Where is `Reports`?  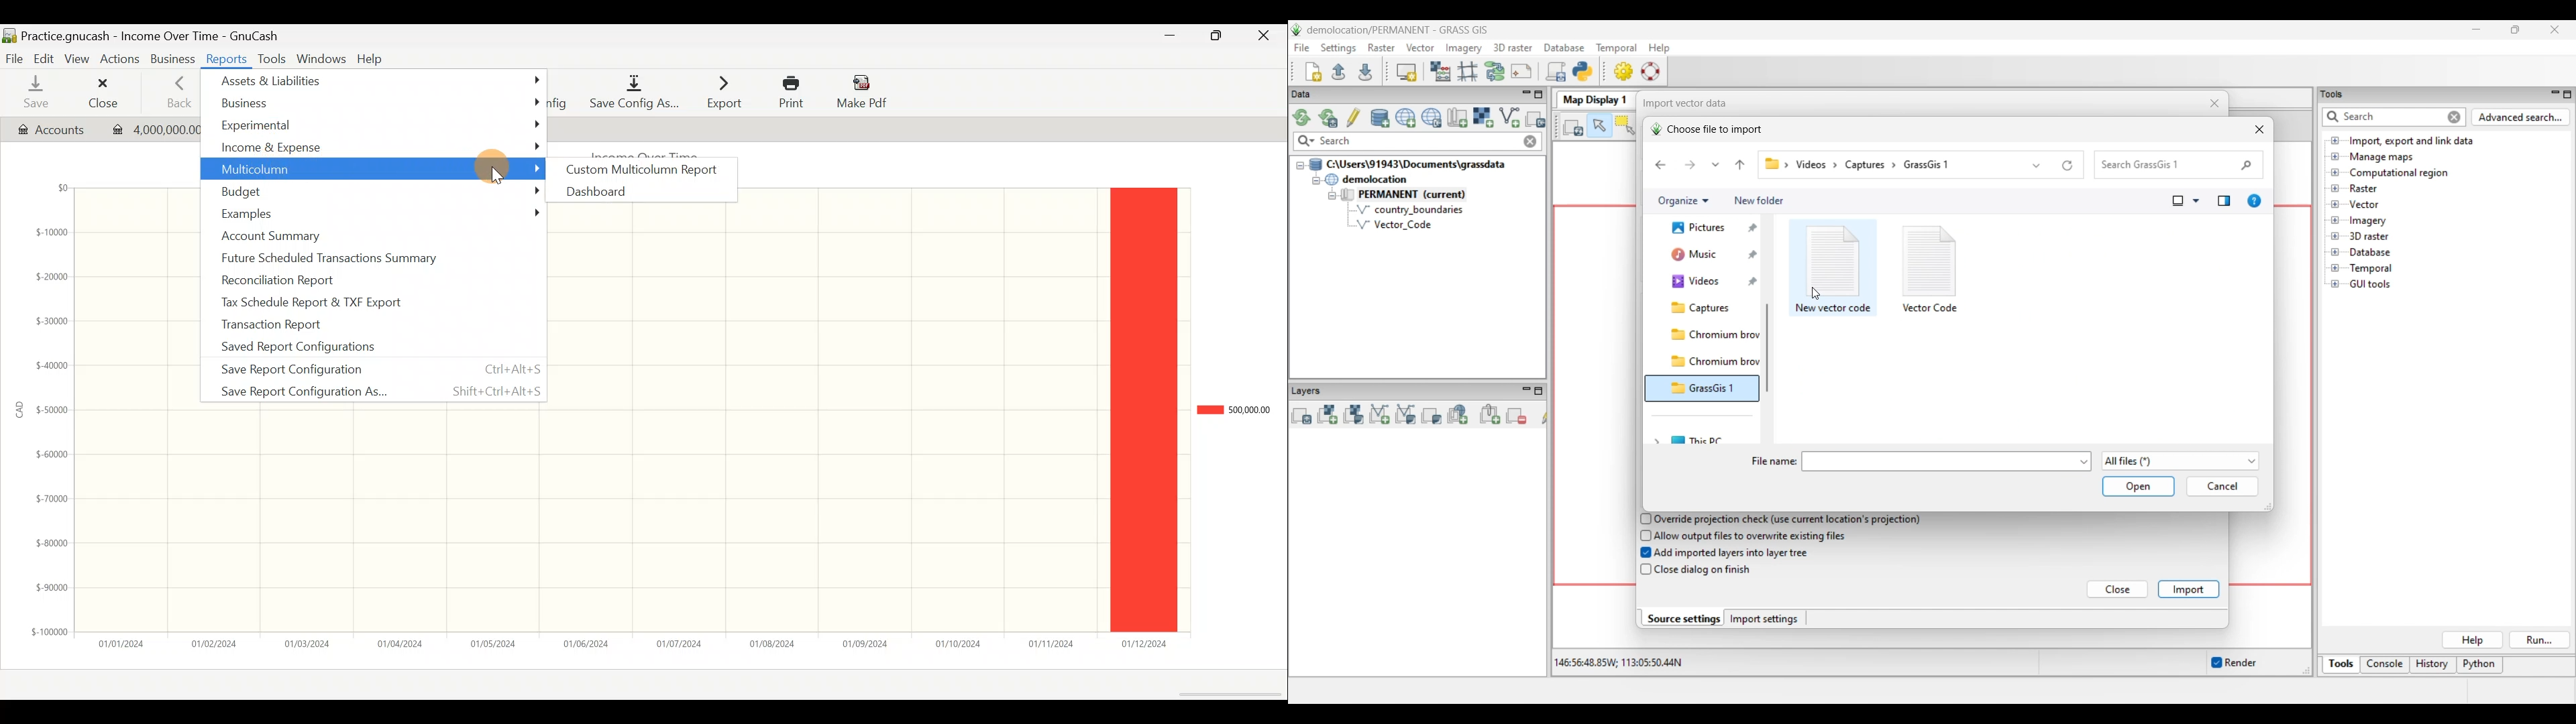
Reports is located at coordinates (225, 60).